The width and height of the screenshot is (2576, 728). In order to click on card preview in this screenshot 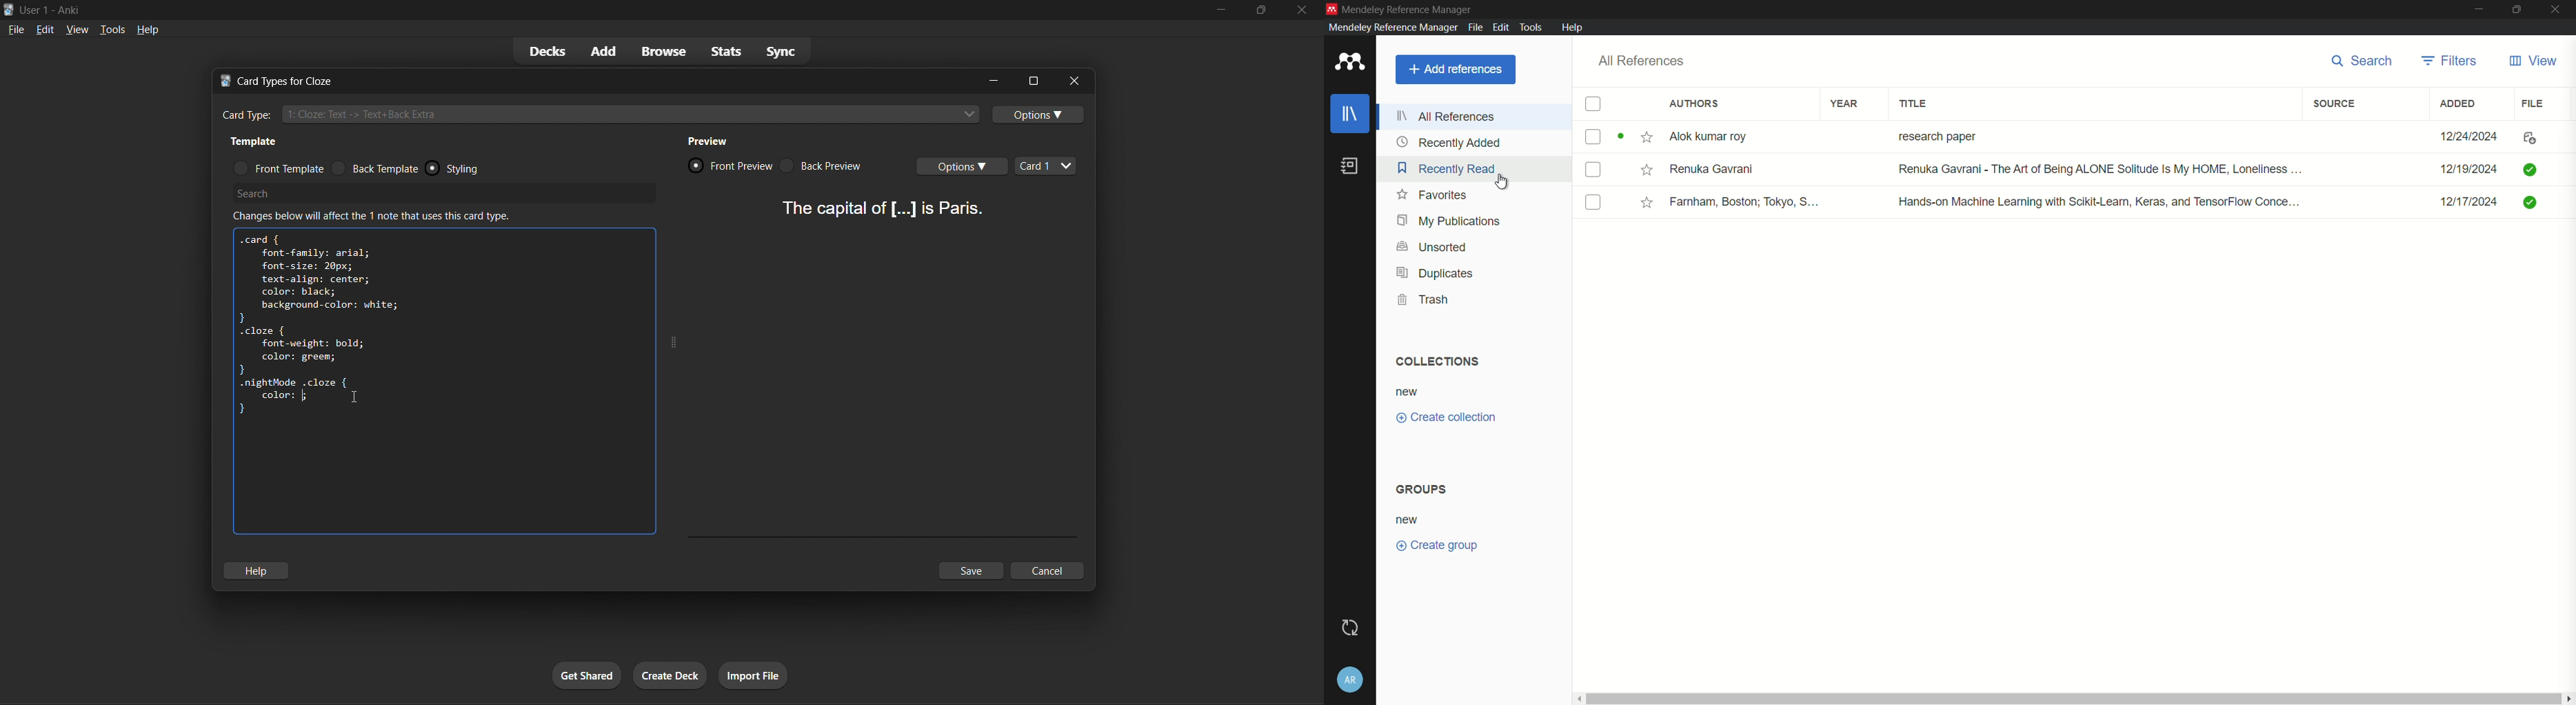, I will do `click(881, 215)`.